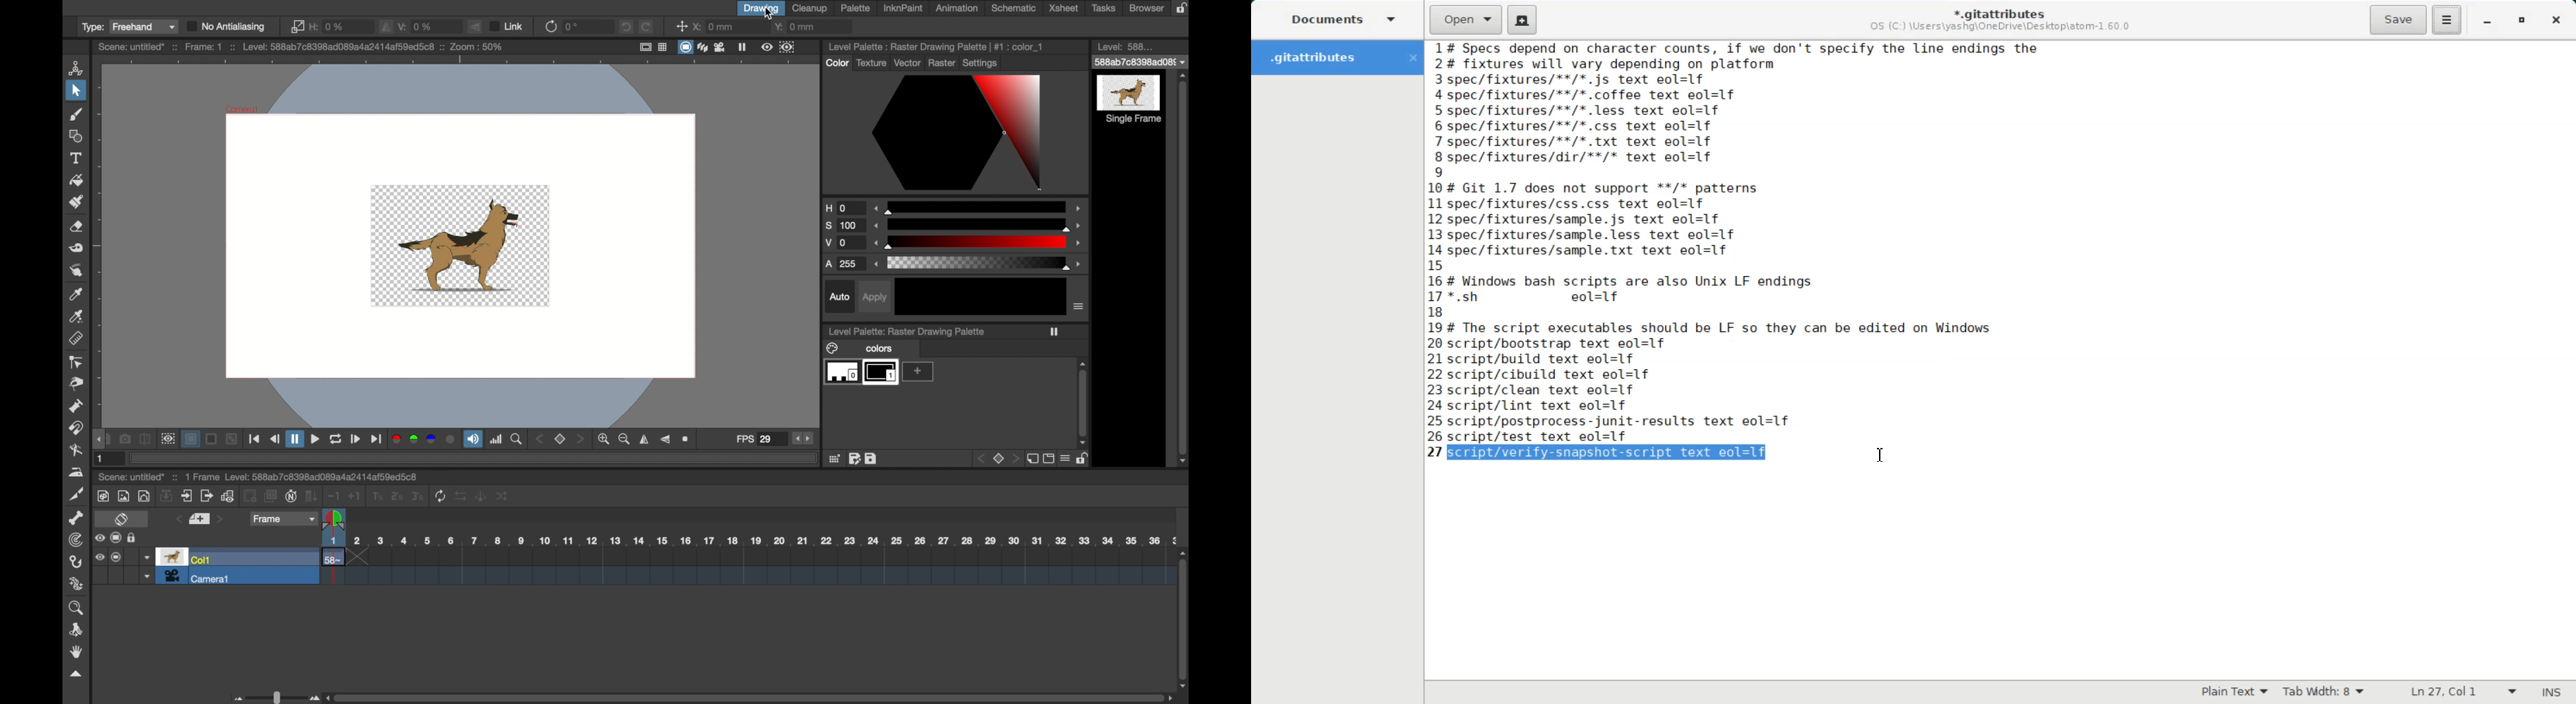 The height and width of the screenshot is (728, 2576). What do you see at coordinates (614, 439) in the screenshot?
I see `zoom` at bounding box center [614, 439].